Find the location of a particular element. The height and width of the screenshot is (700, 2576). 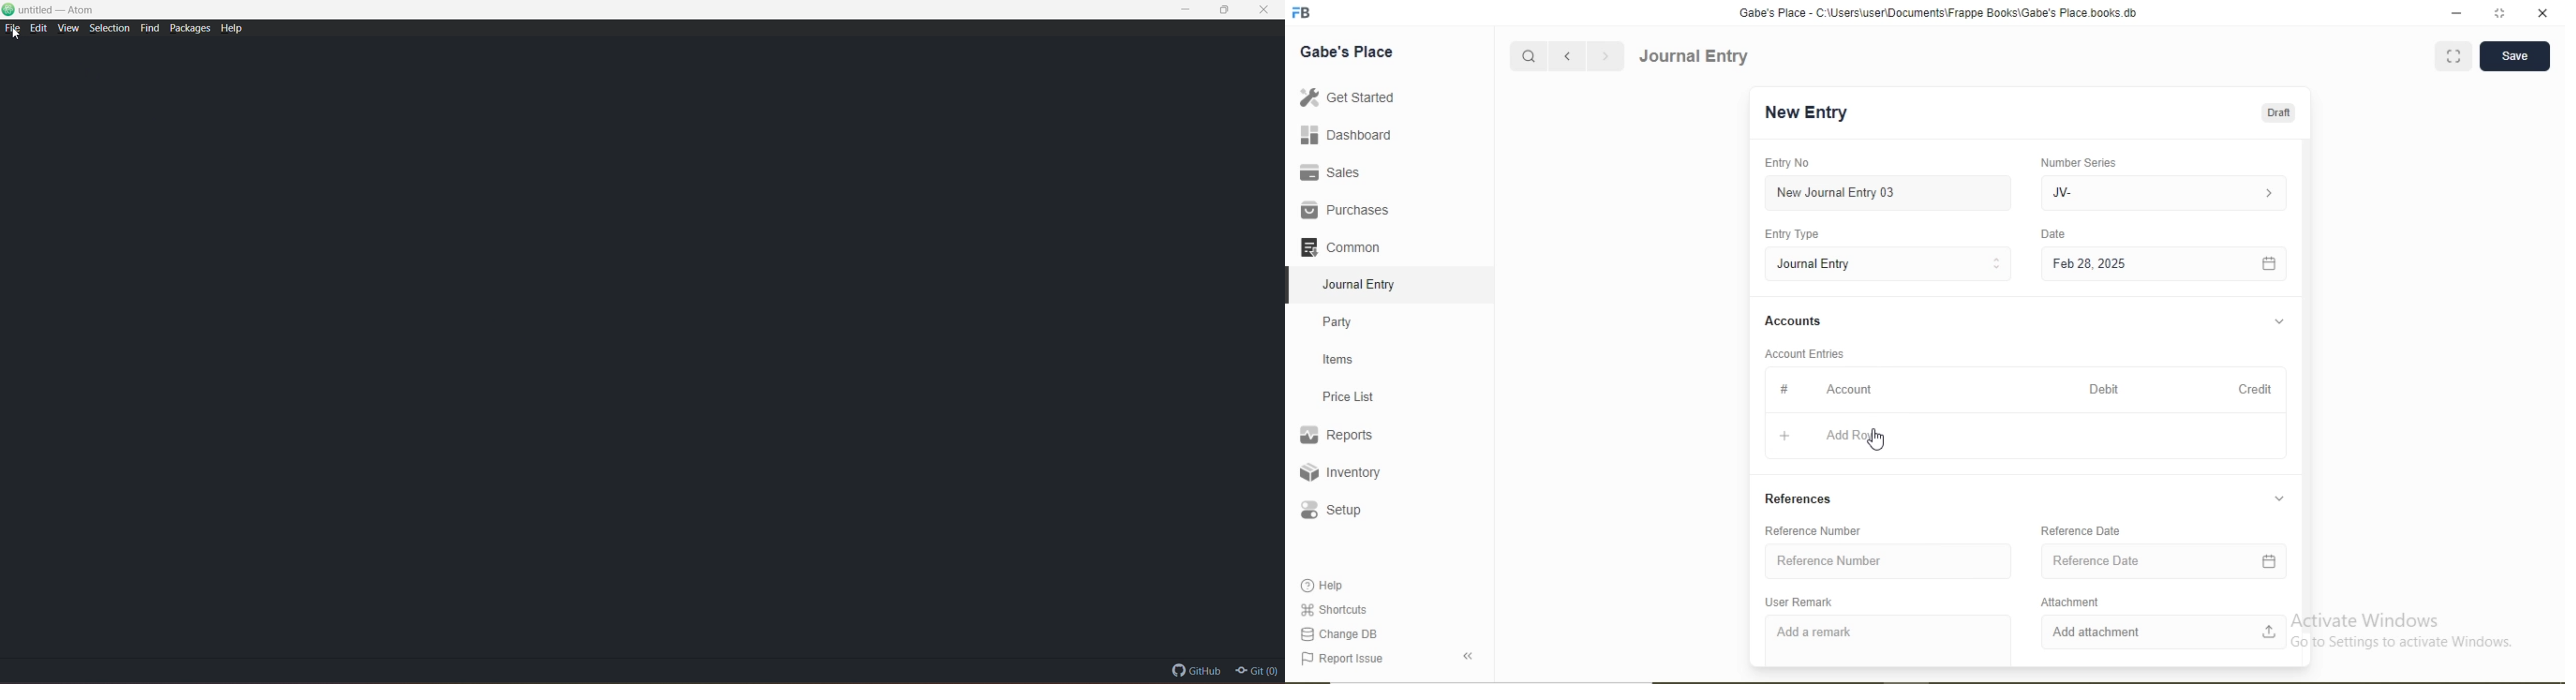

Account Entries is located at coordinates (1803, 354).